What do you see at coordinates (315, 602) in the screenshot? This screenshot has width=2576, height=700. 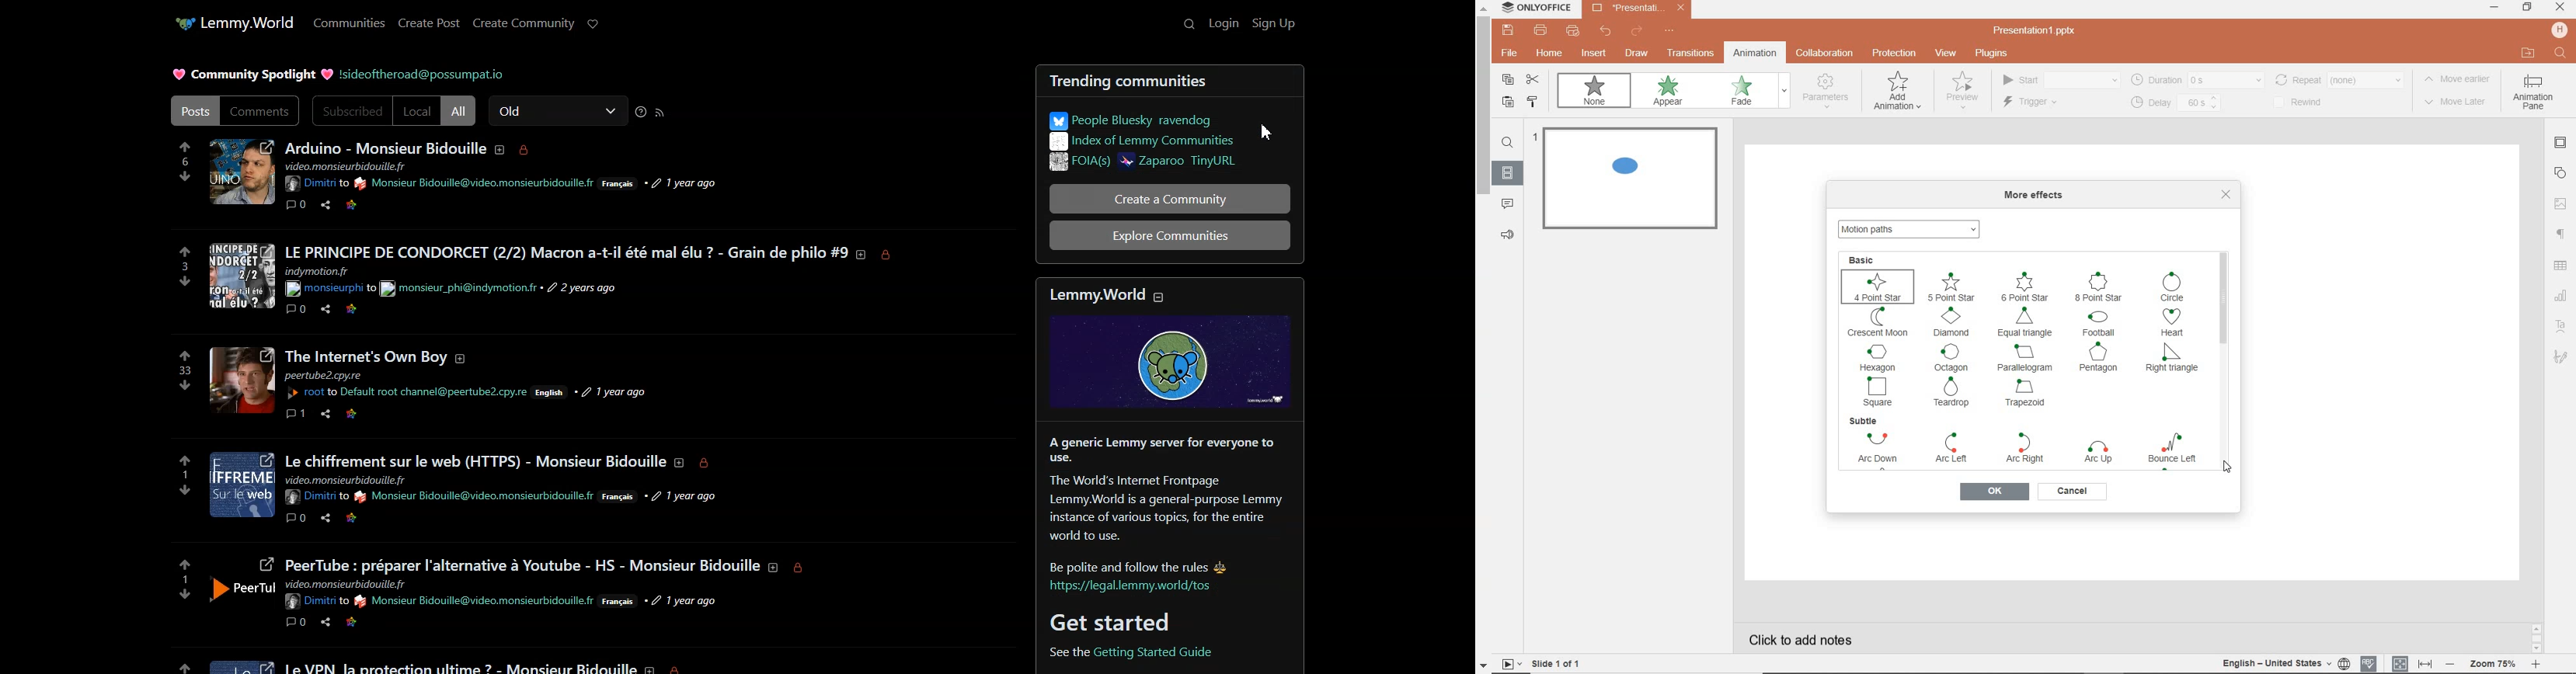 I see `hyperlink` at bounding box center [315, 602].